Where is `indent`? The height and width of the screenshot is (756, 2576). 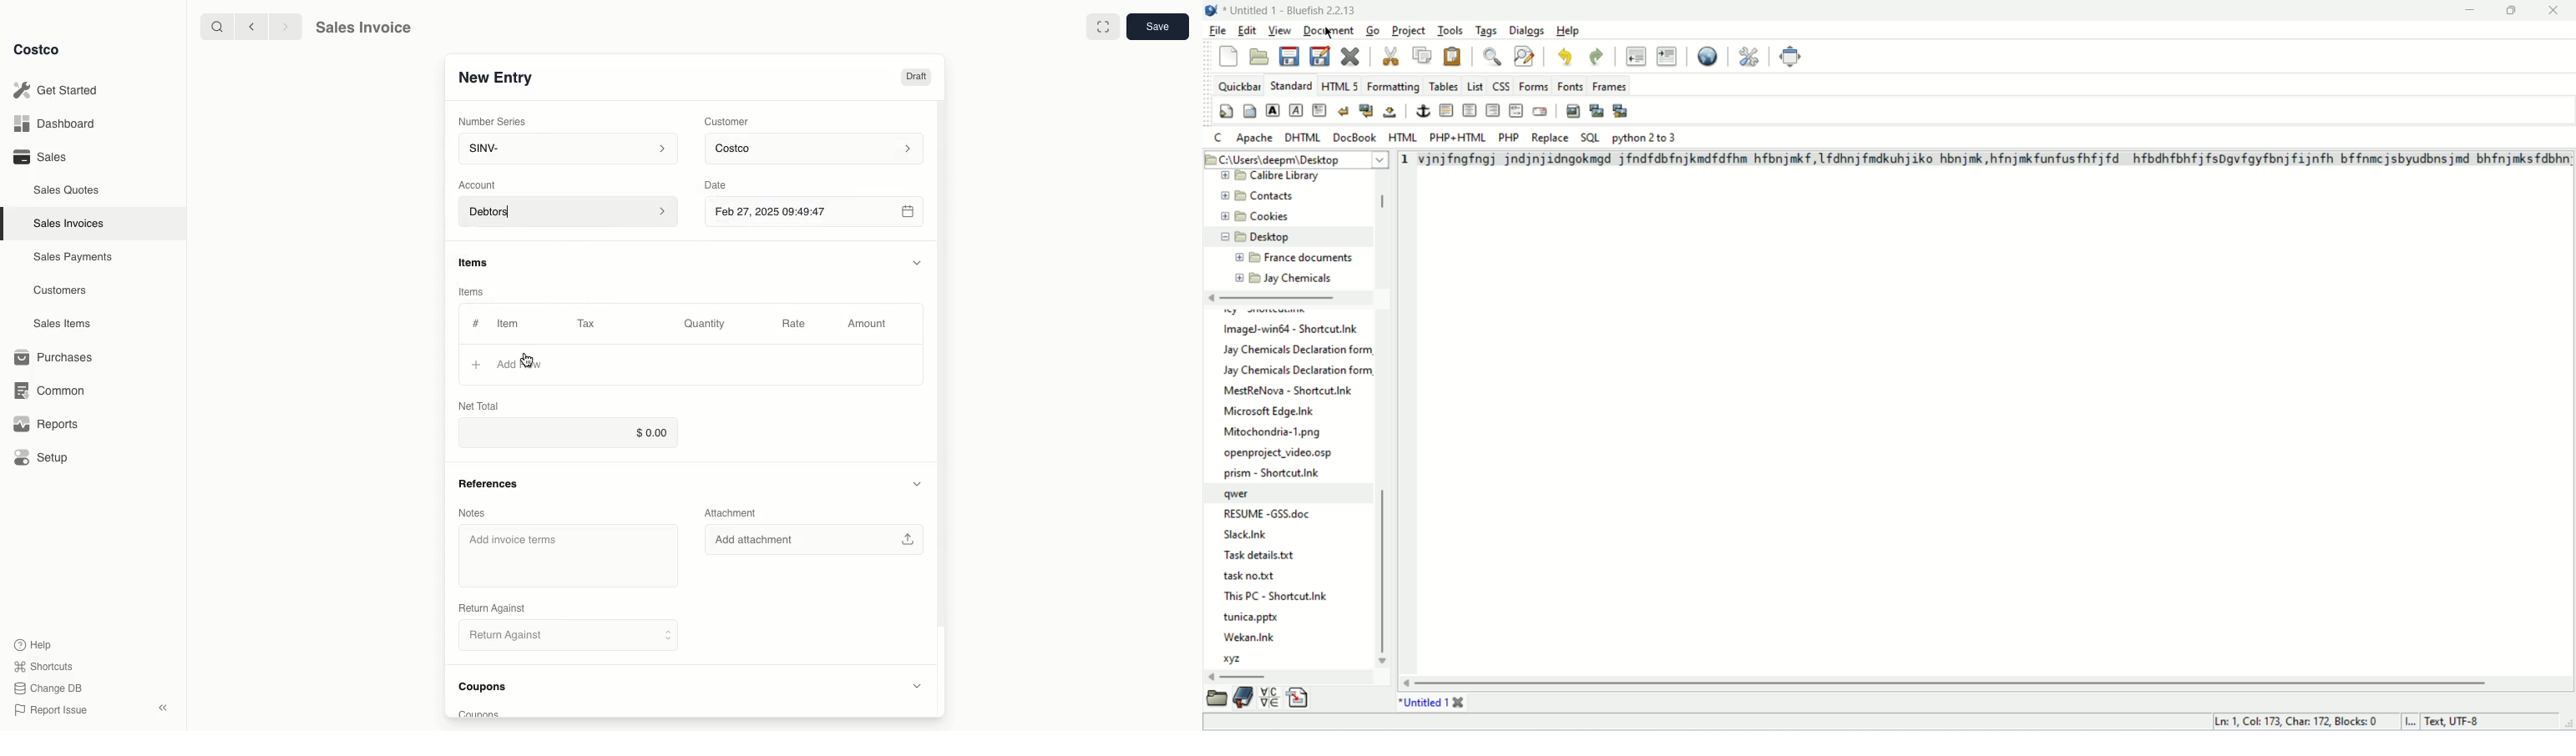 indent is located at coordinates (1669, 57).